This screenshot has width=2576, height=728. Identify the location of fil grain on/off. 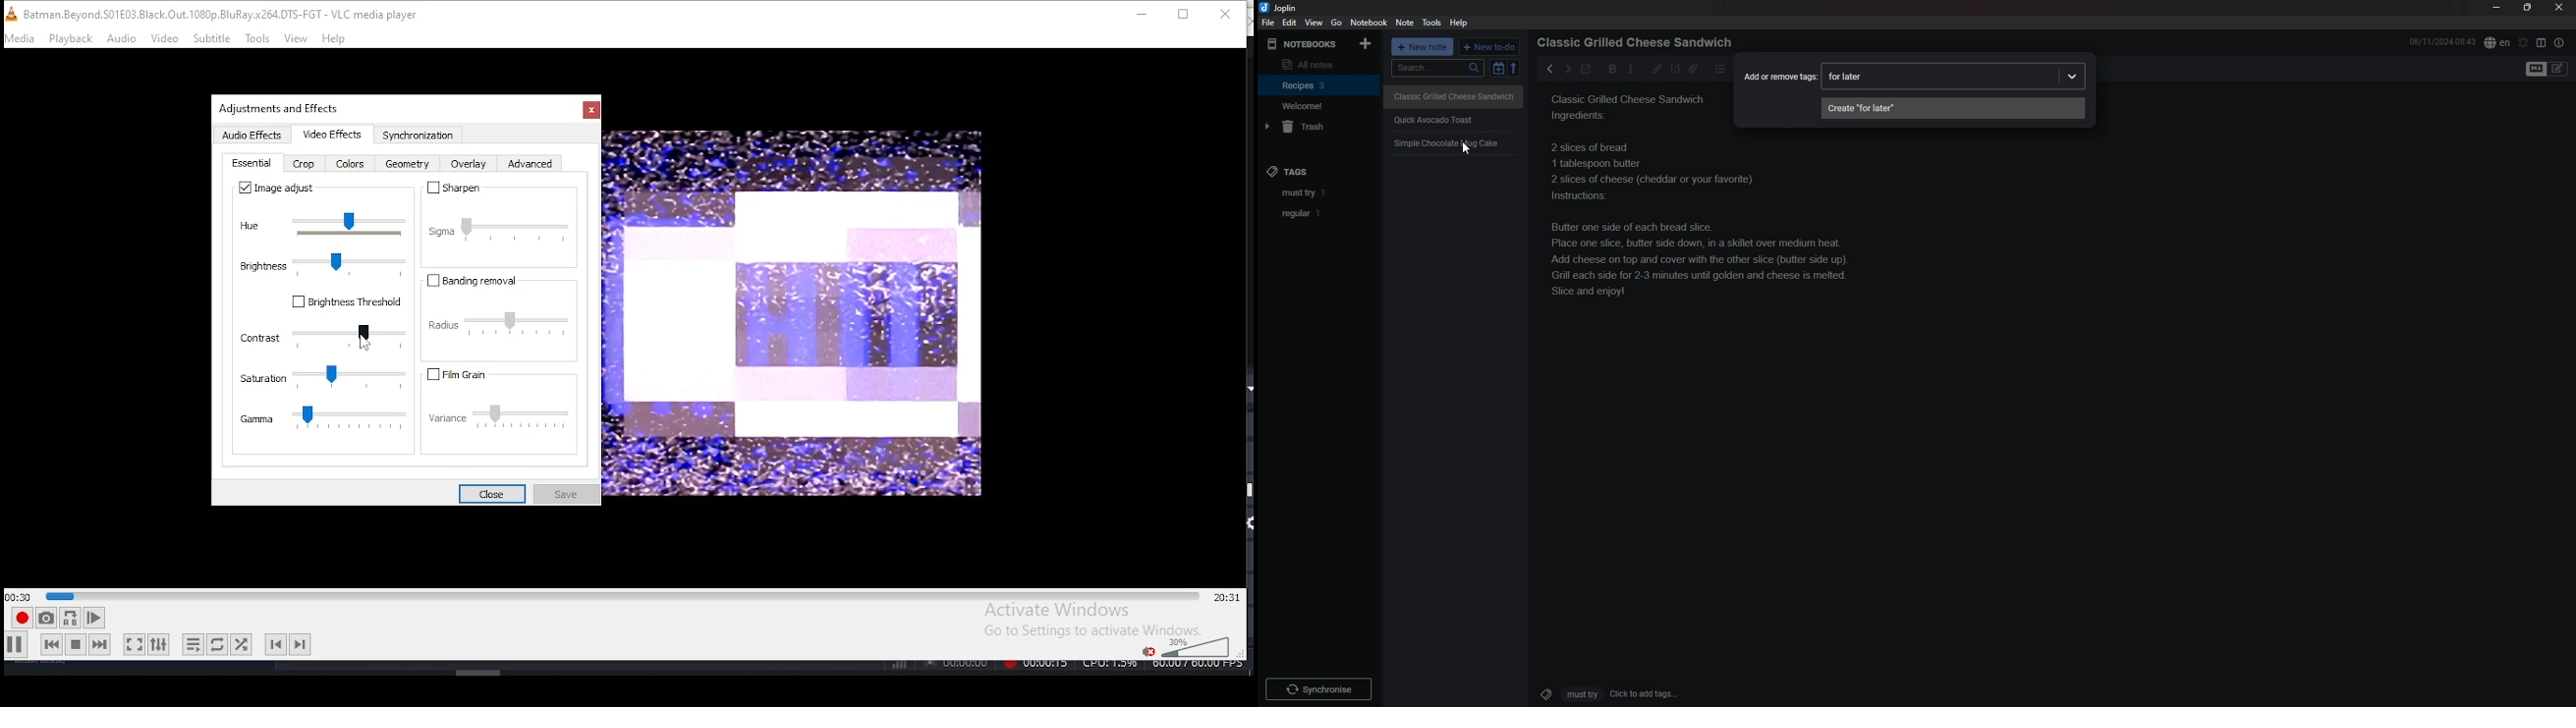
(478, 374).